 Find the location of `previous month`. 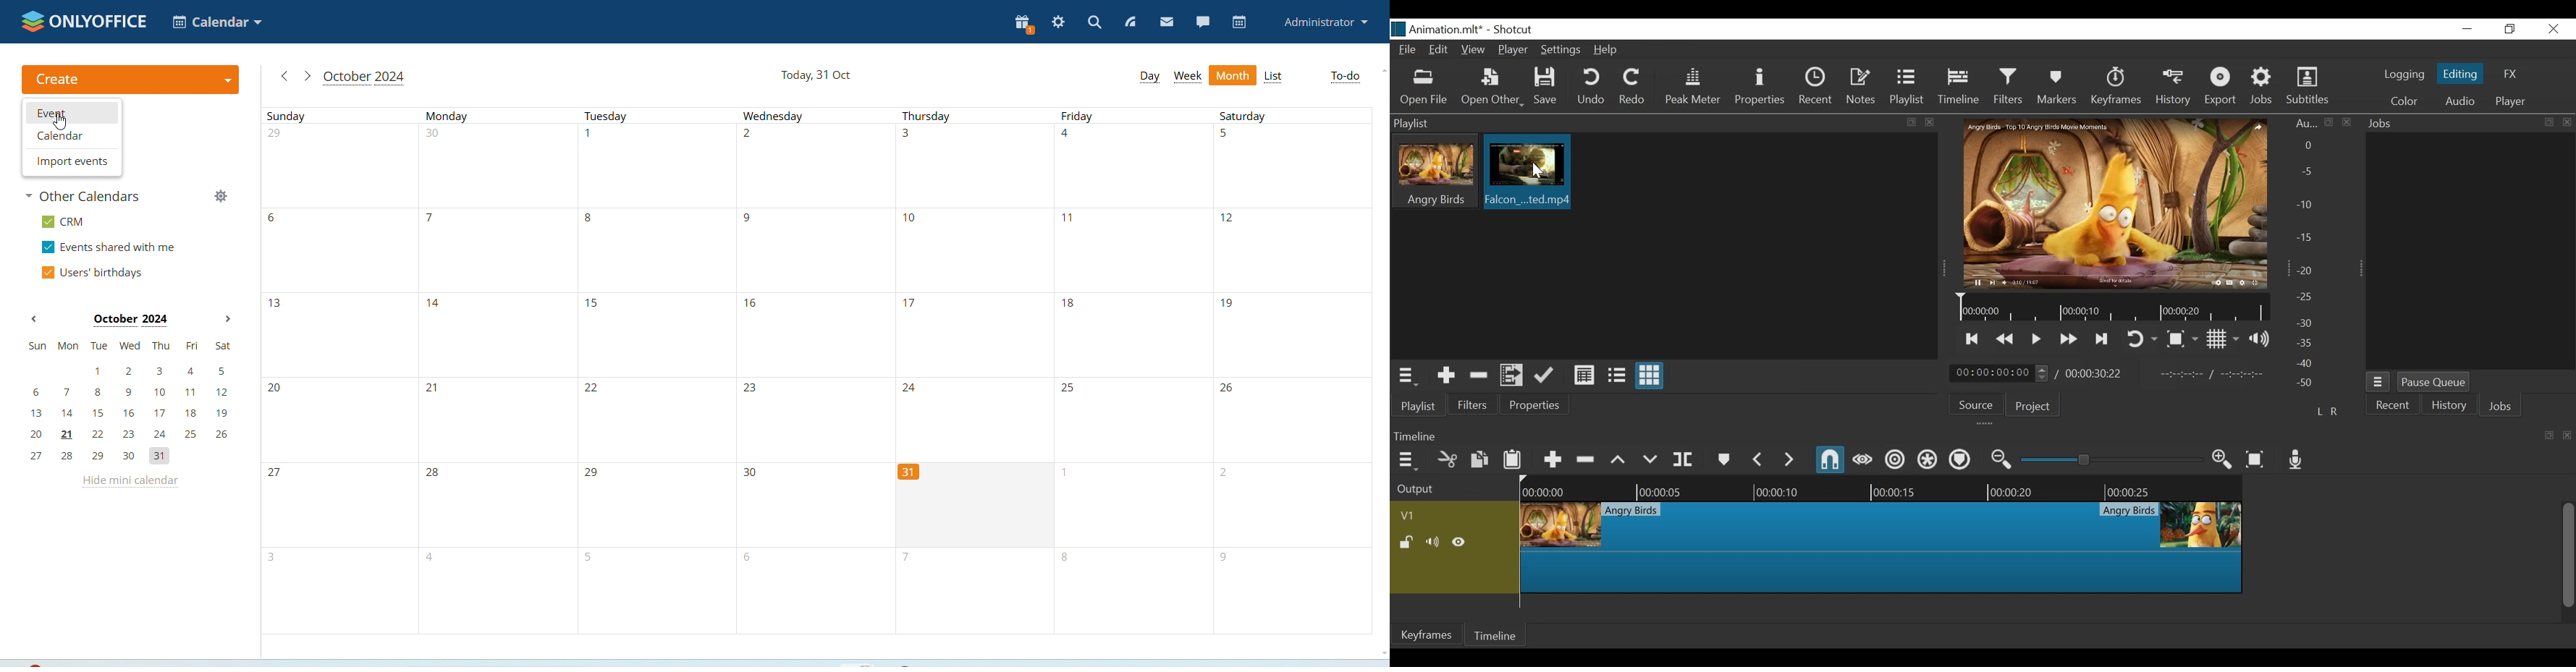

previous month is located at coordinates (34, 319).